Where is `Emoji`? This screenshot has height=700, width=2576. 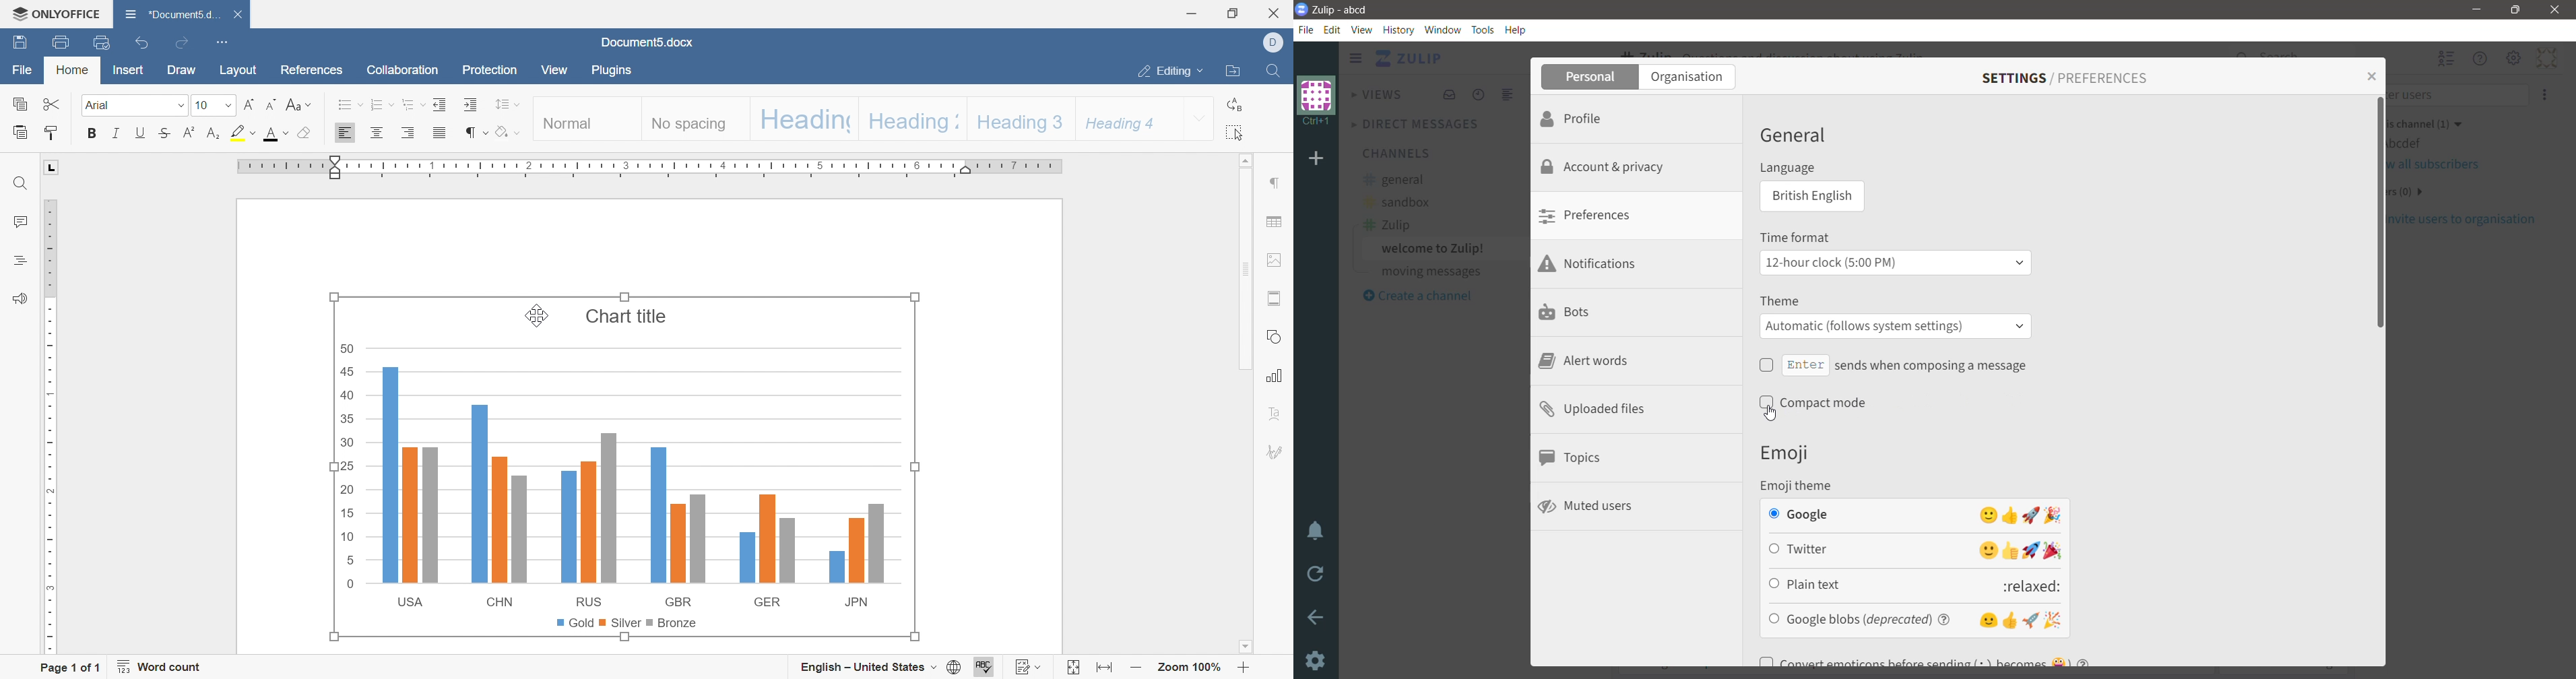 Emoji is located at coordinates (1789, 453).